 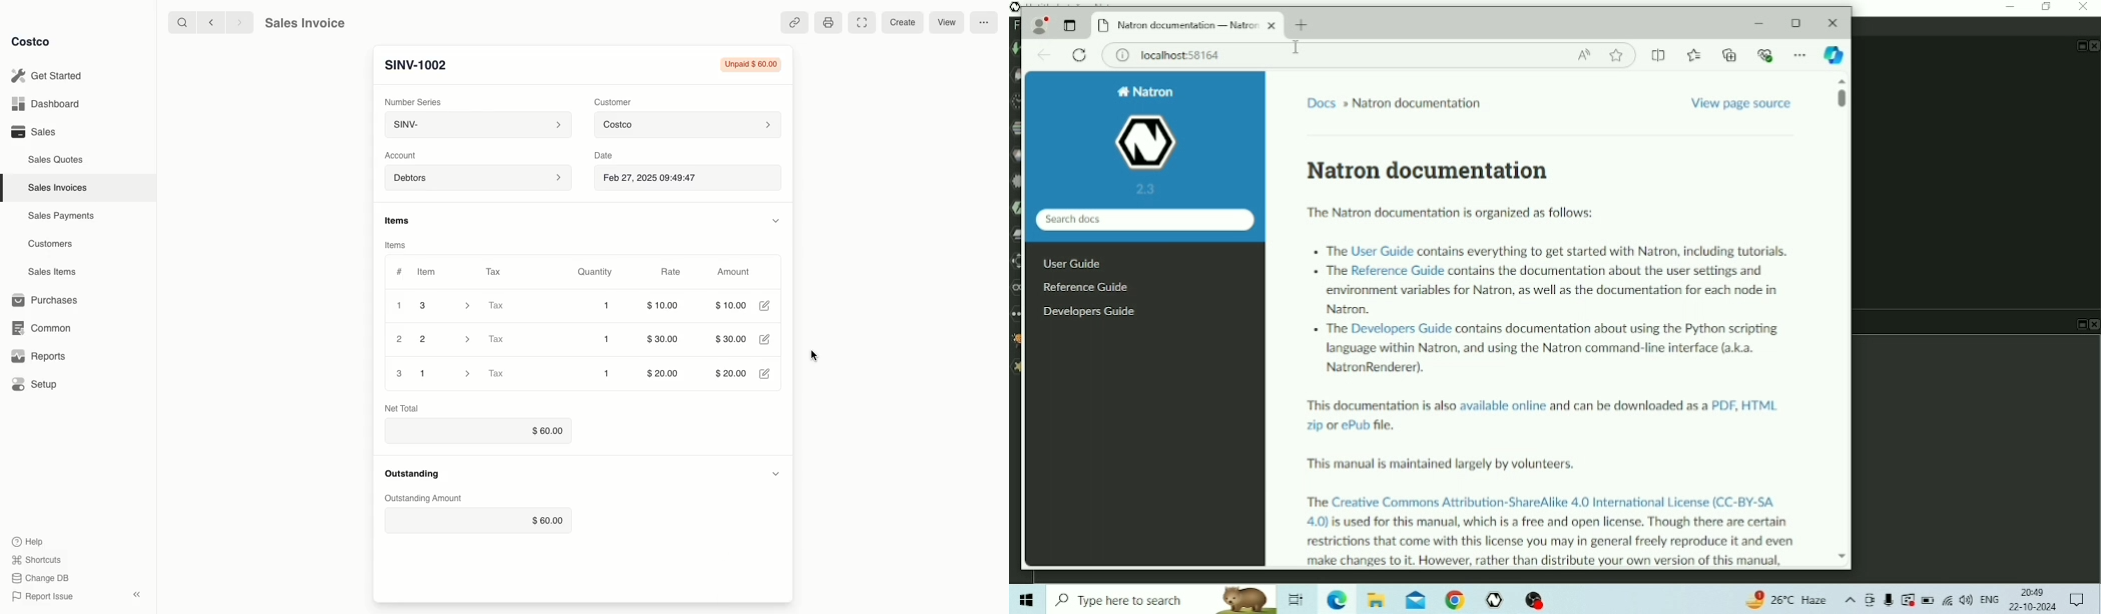 I want to click on Edit, so click(x=760, y=372).